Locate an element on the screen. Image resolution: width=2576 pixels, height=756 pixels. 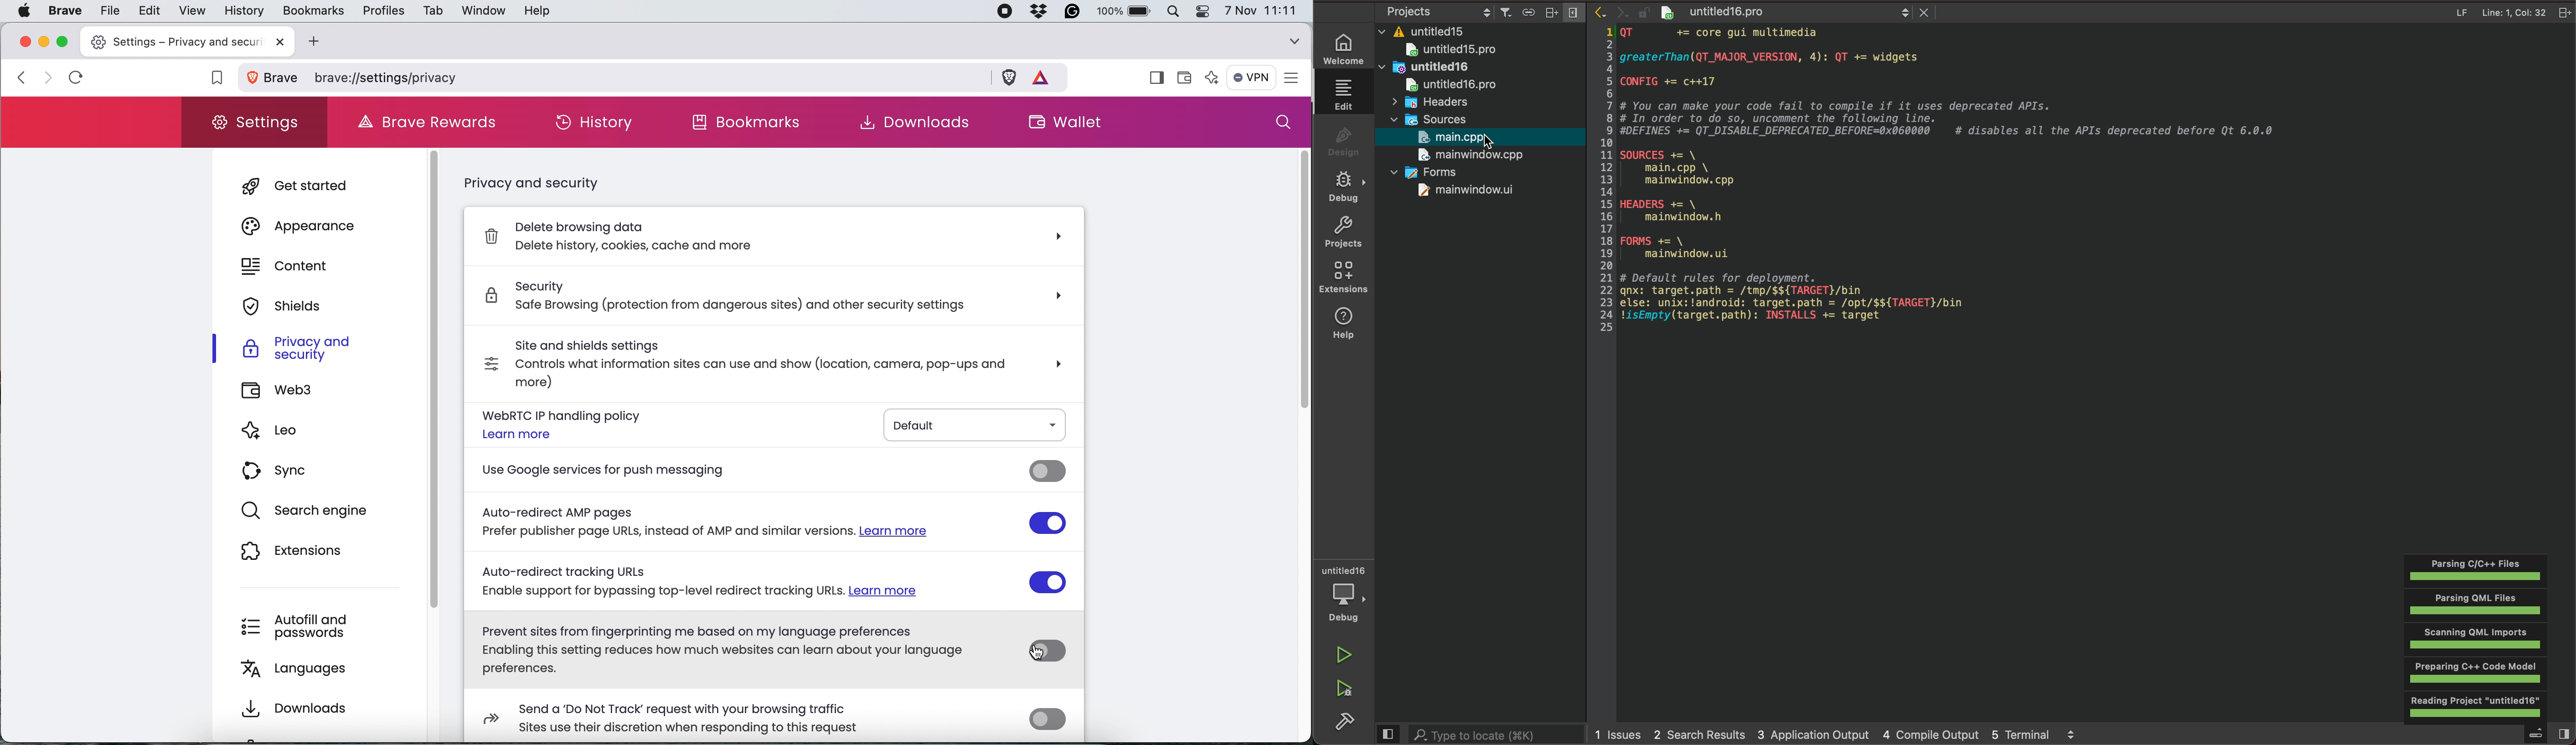
bookmarks is located at coordinates (312, 10).